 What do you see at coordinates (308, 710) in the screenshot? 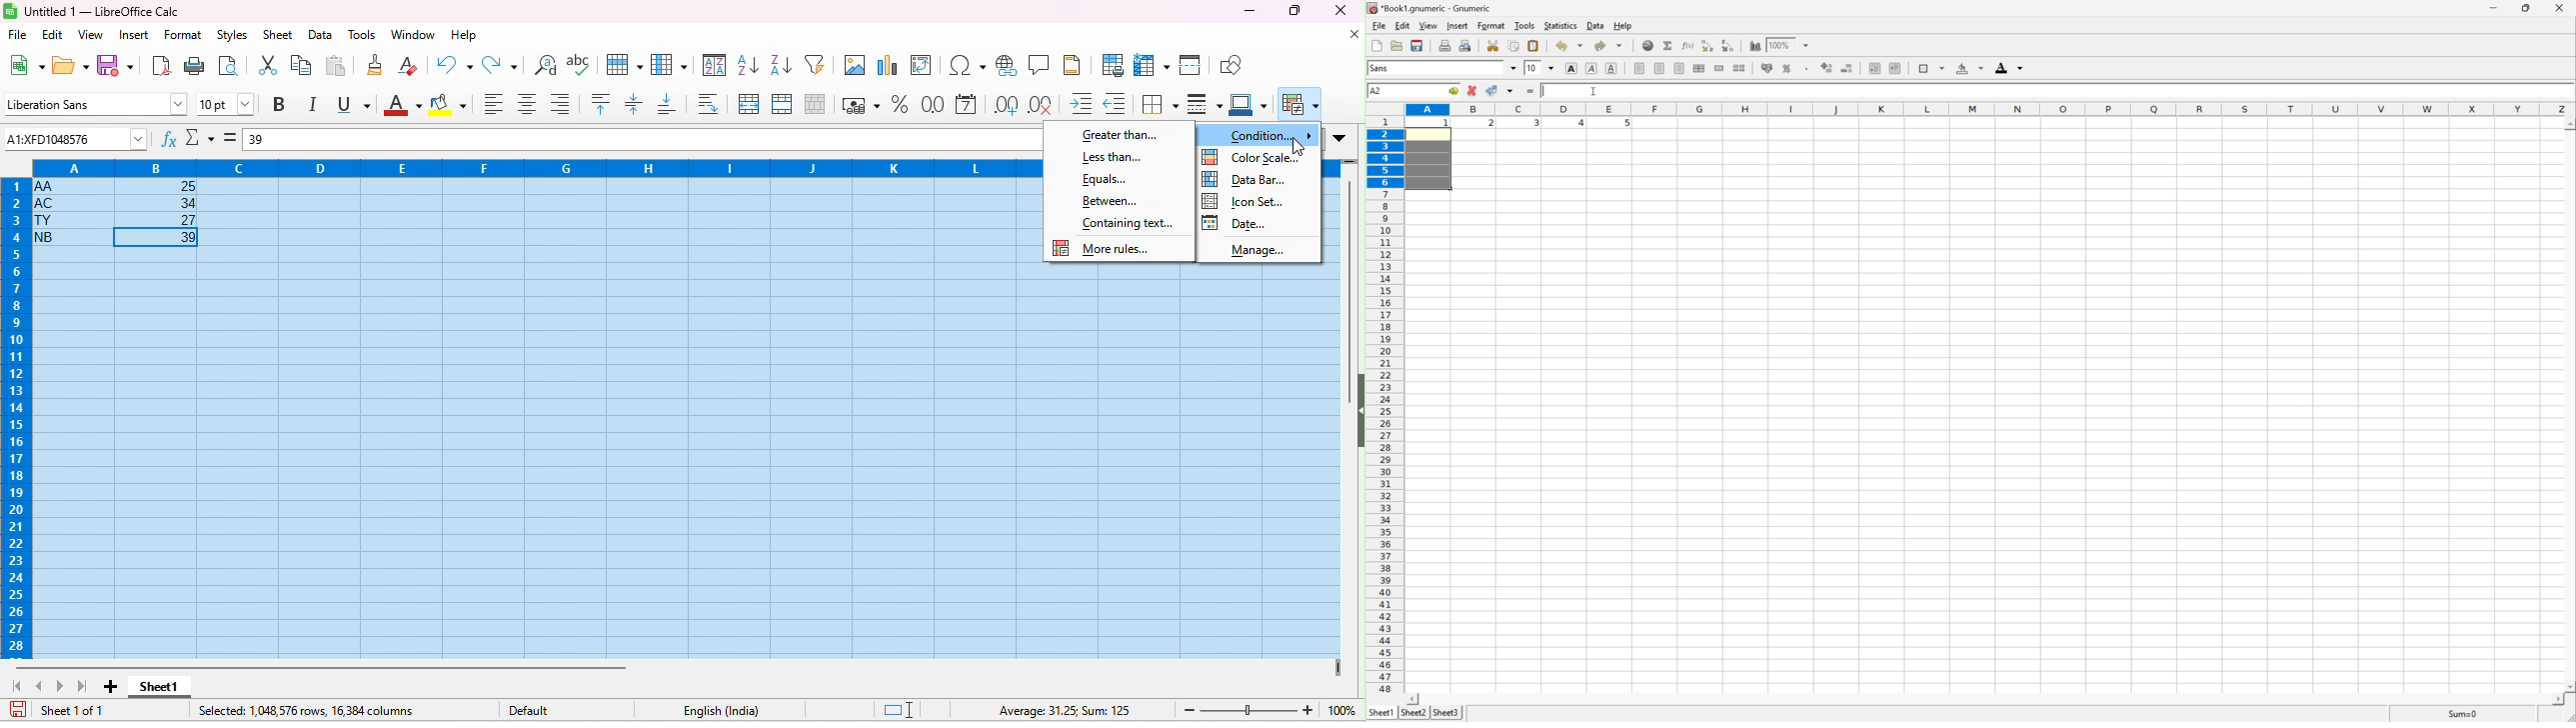
I see `selected row and columns` at bounding box center [308, 710].